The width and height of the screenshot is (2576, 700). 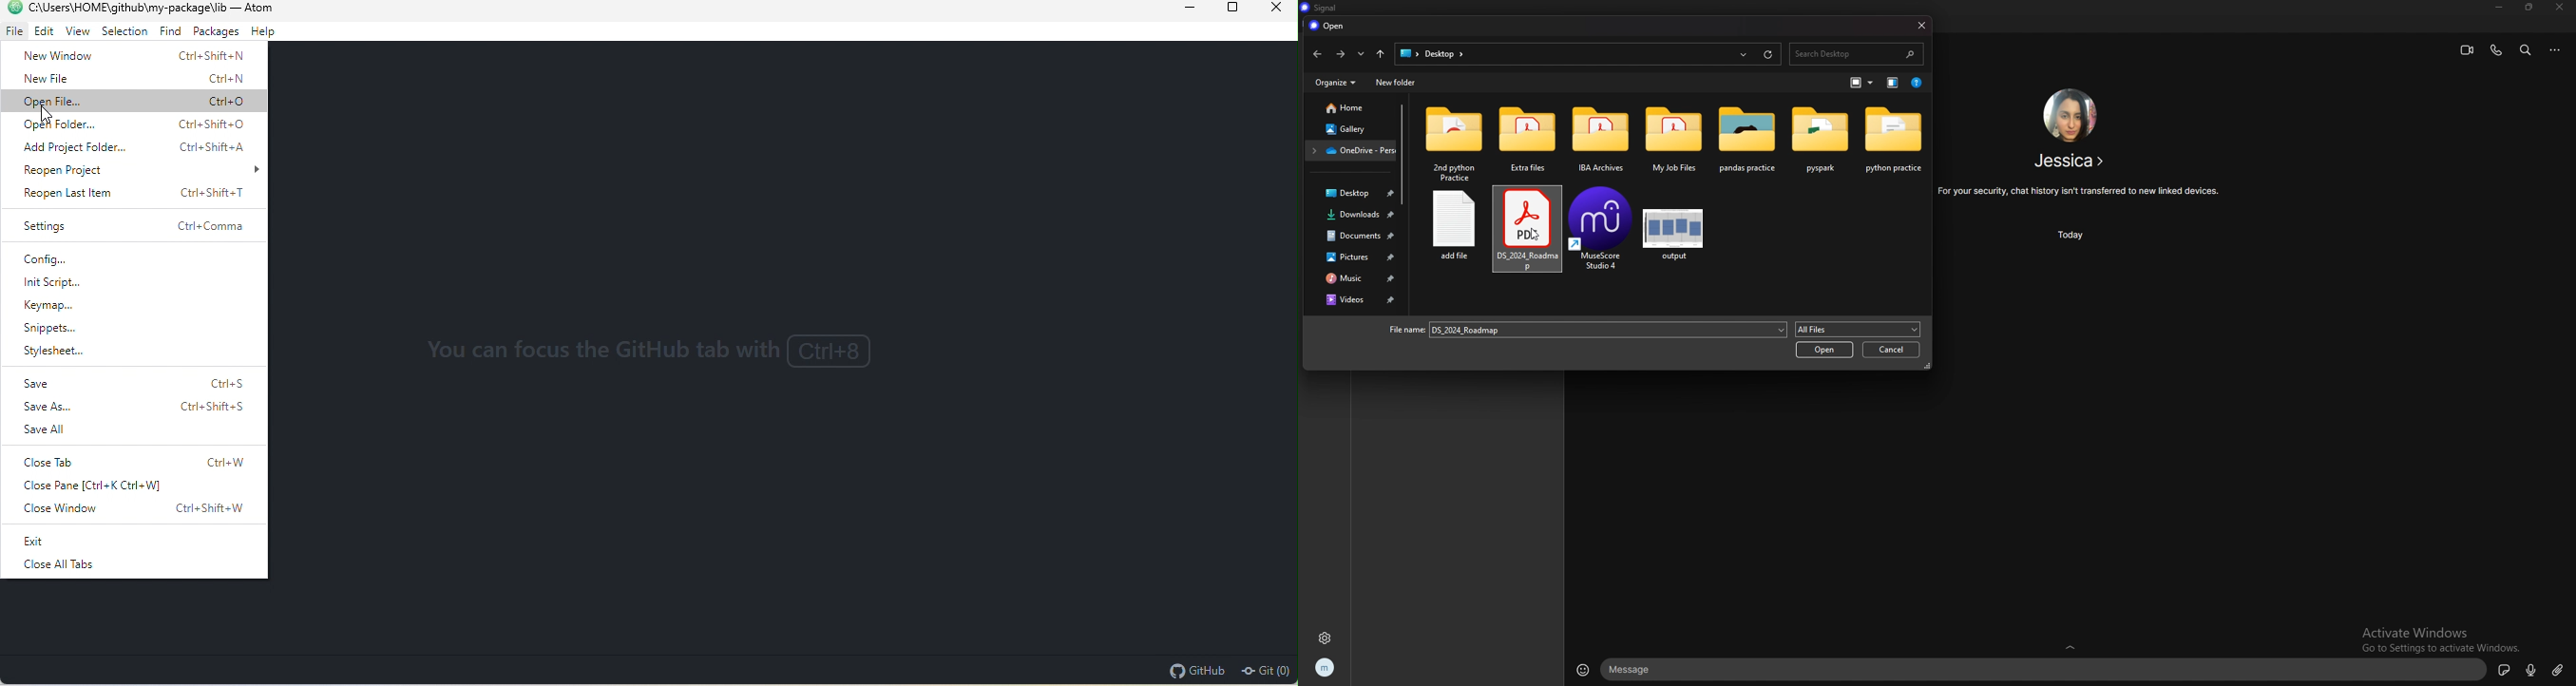 I want to click on config, so click(x=77, y=259).